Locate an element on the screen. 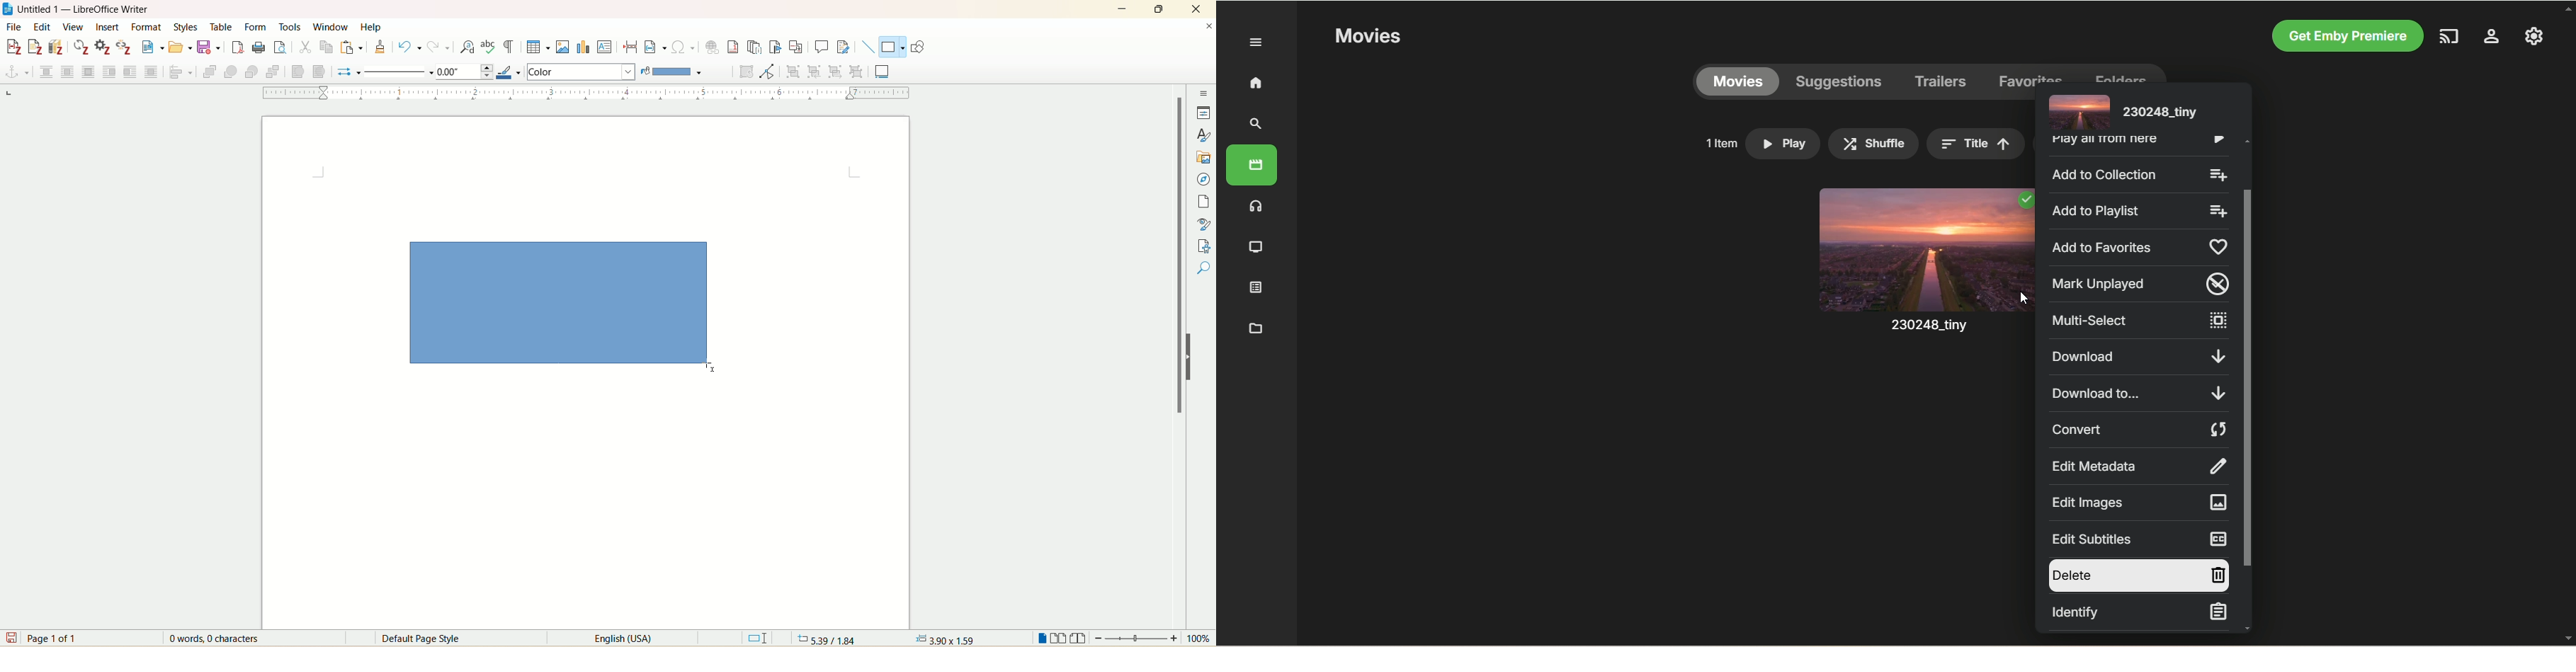 This screenshot has height=672, width=2576. bring to front is located at coordinates (212, 72).